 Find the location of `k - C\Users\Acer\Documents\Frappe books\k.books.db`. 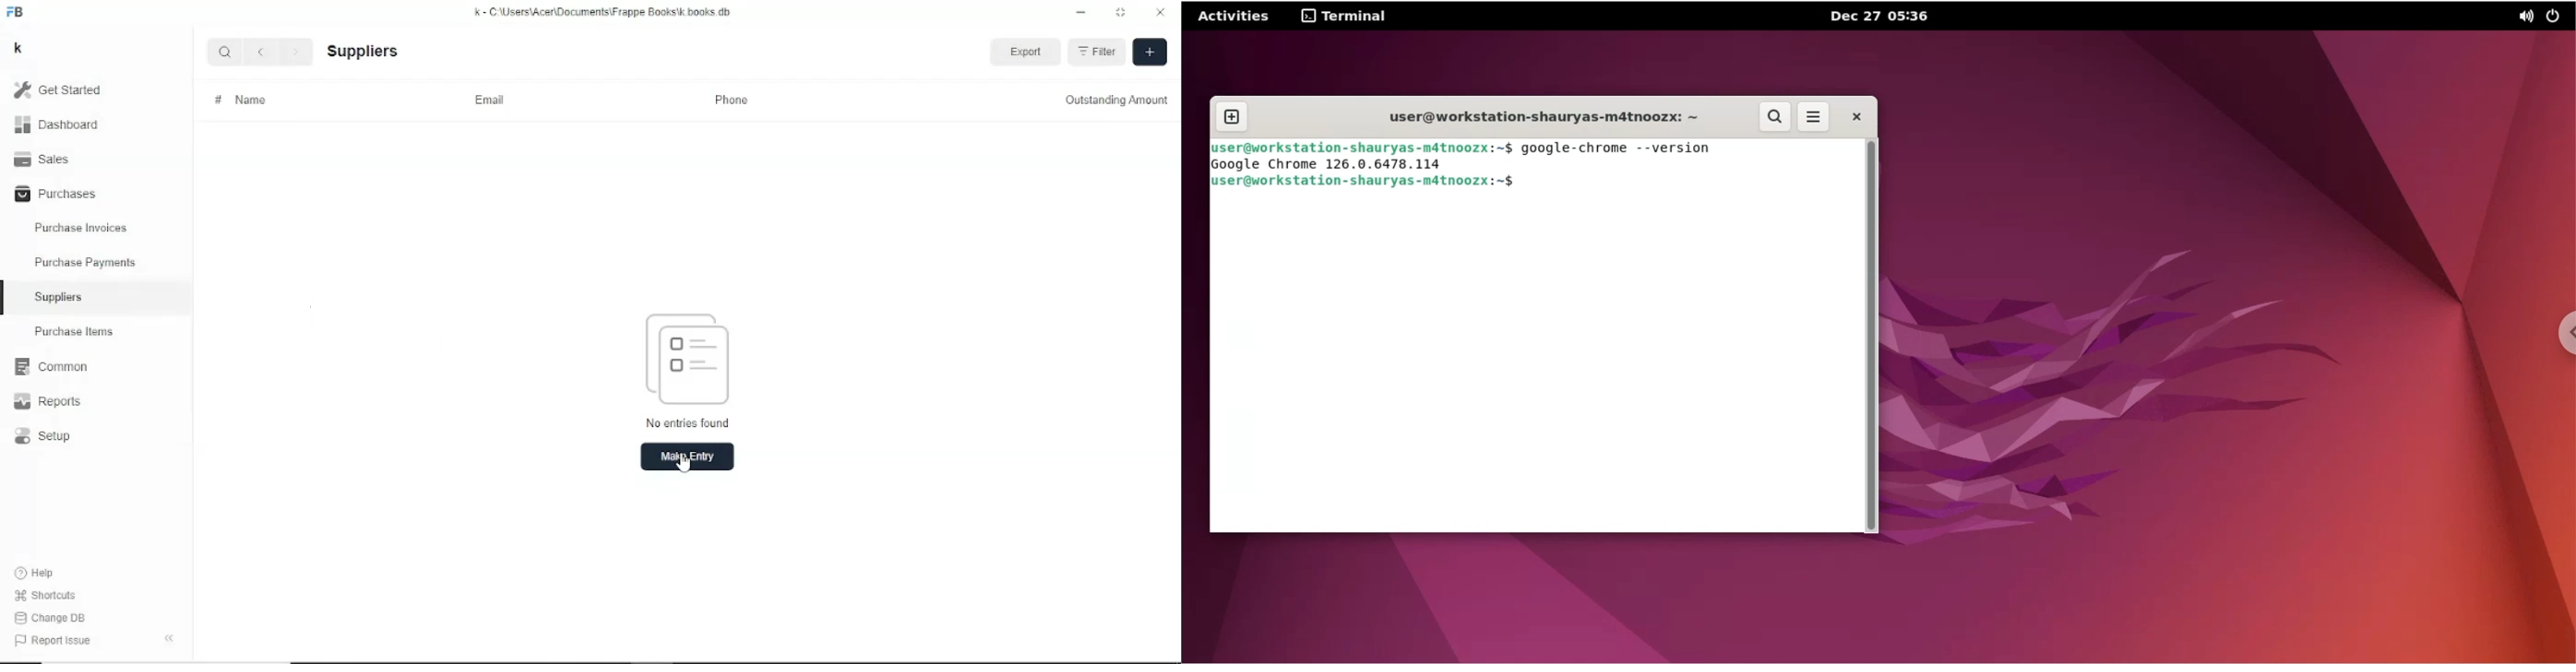

k - C\Users\Acer\Documents\Frappe books\k.books.db is located at coordinates (603, 11).